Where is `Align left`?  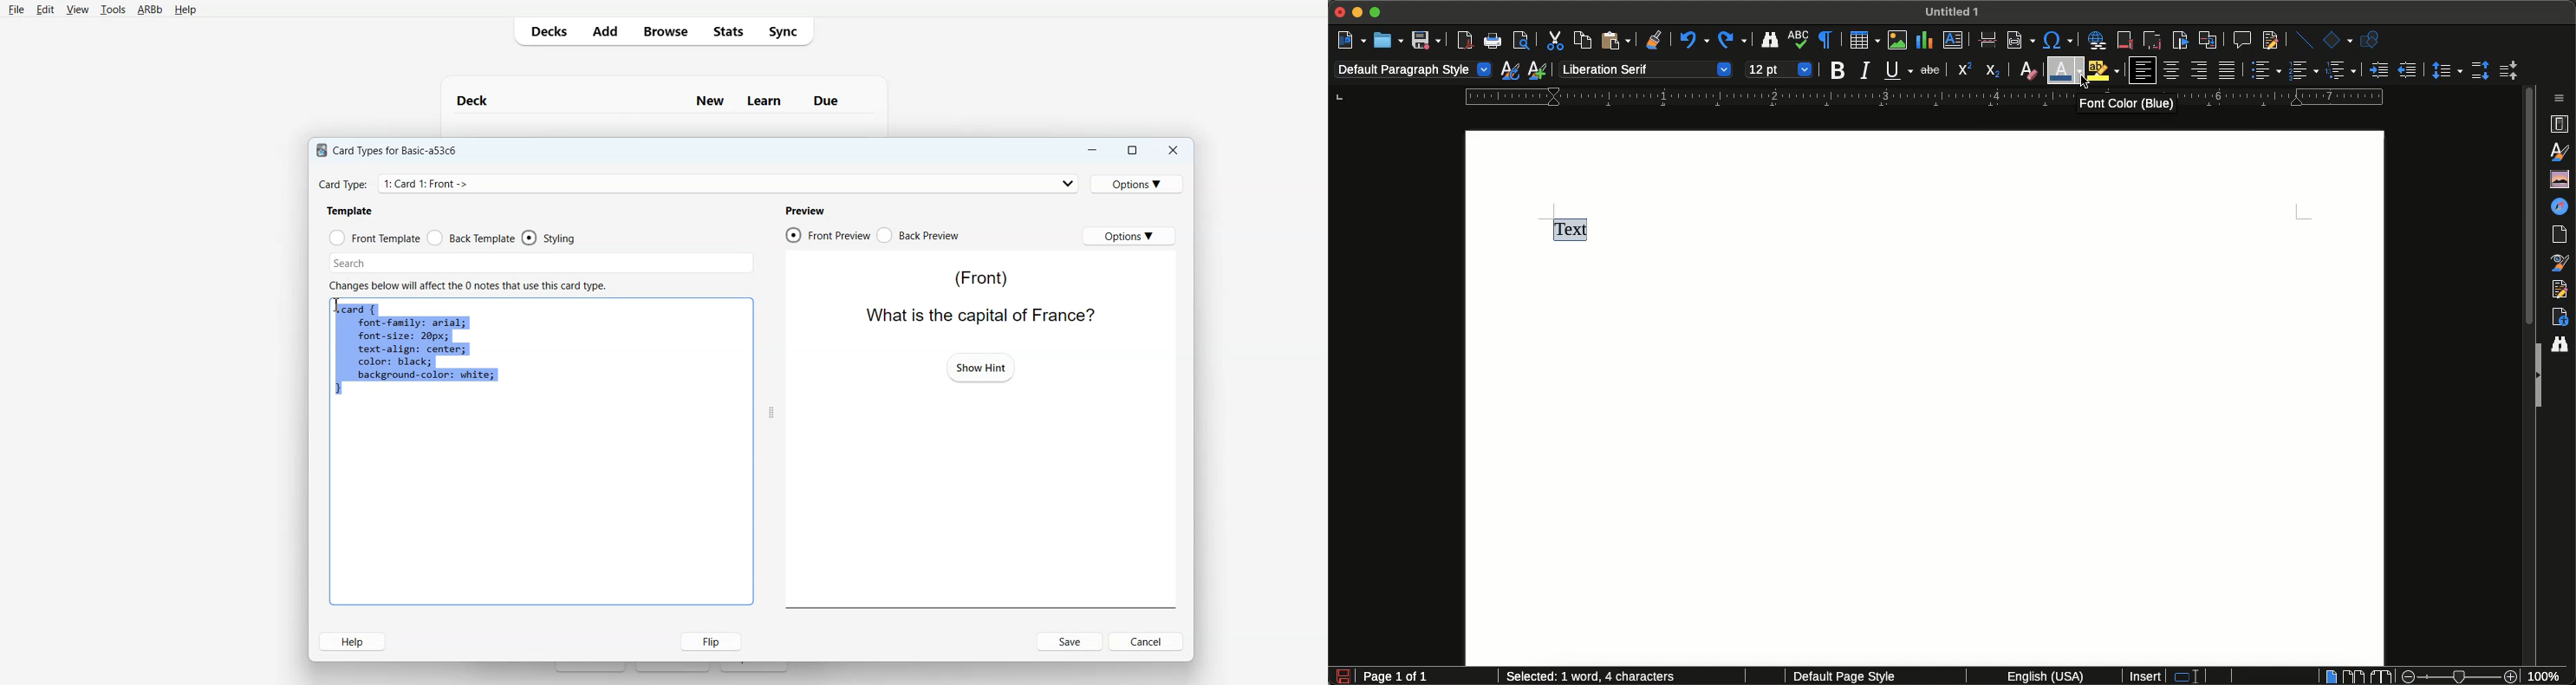
Align left is located at coordinates (2142, 70).